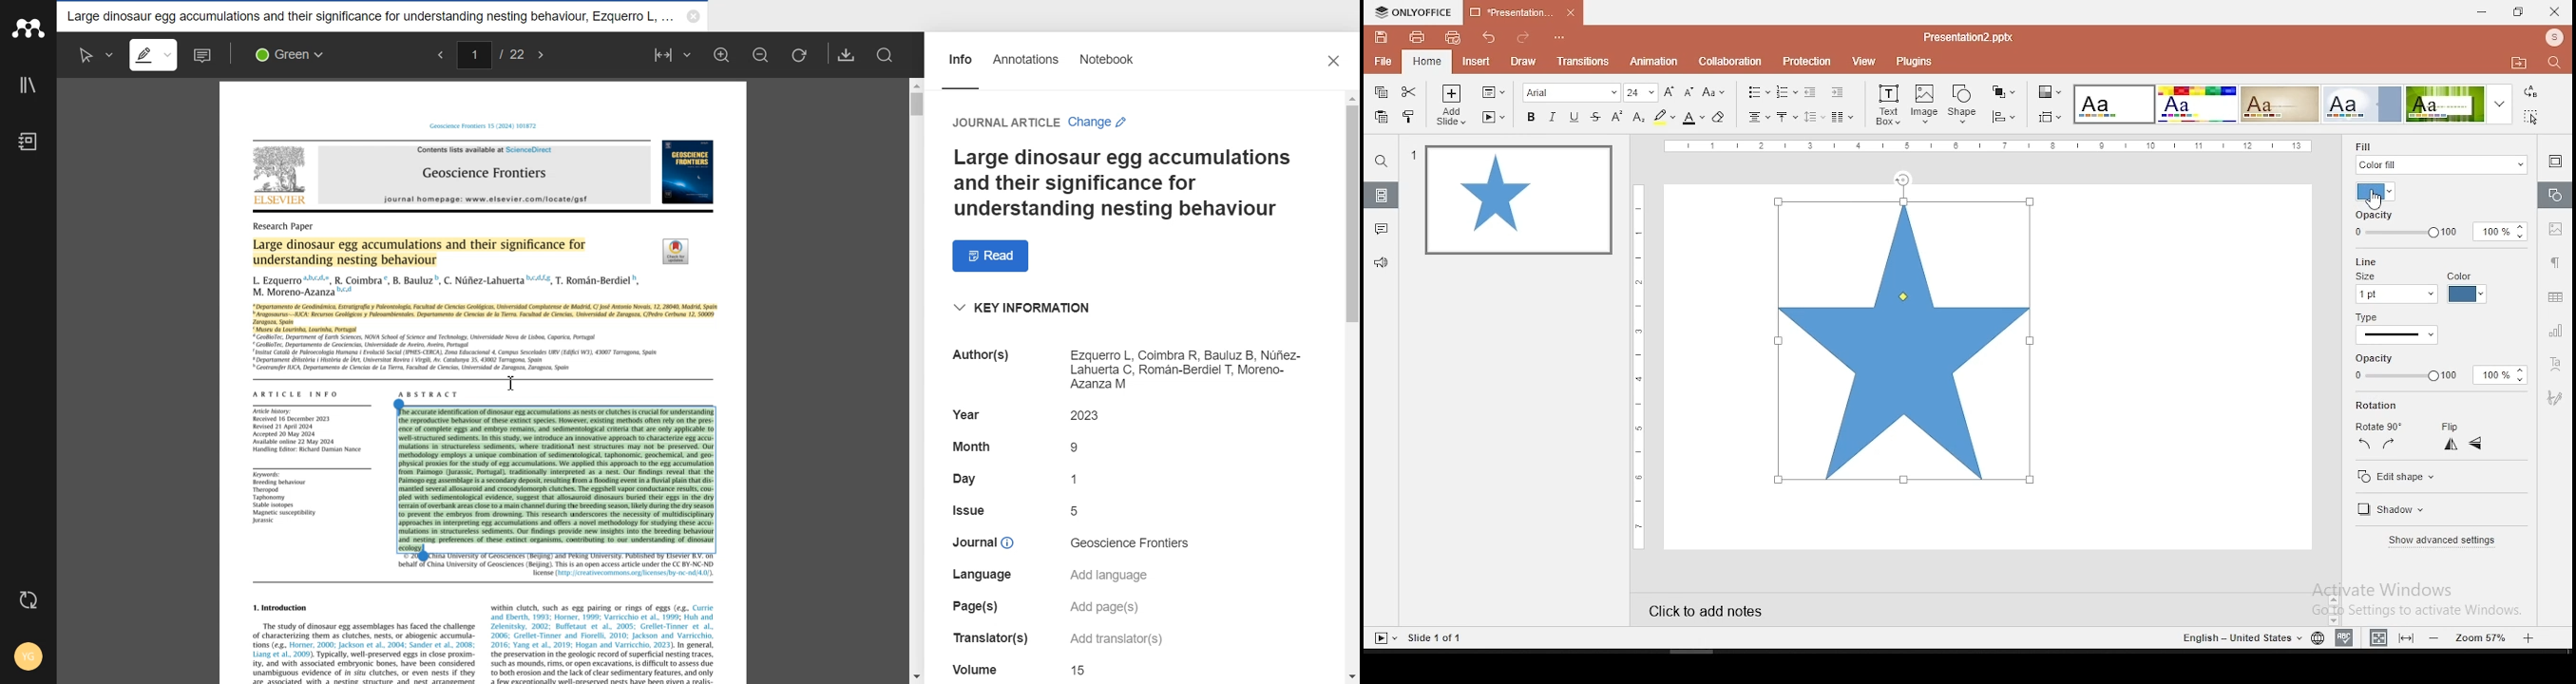 The width and height of the screenshot is (2576, 700). I want to click on add slide, so click(1451, 104).